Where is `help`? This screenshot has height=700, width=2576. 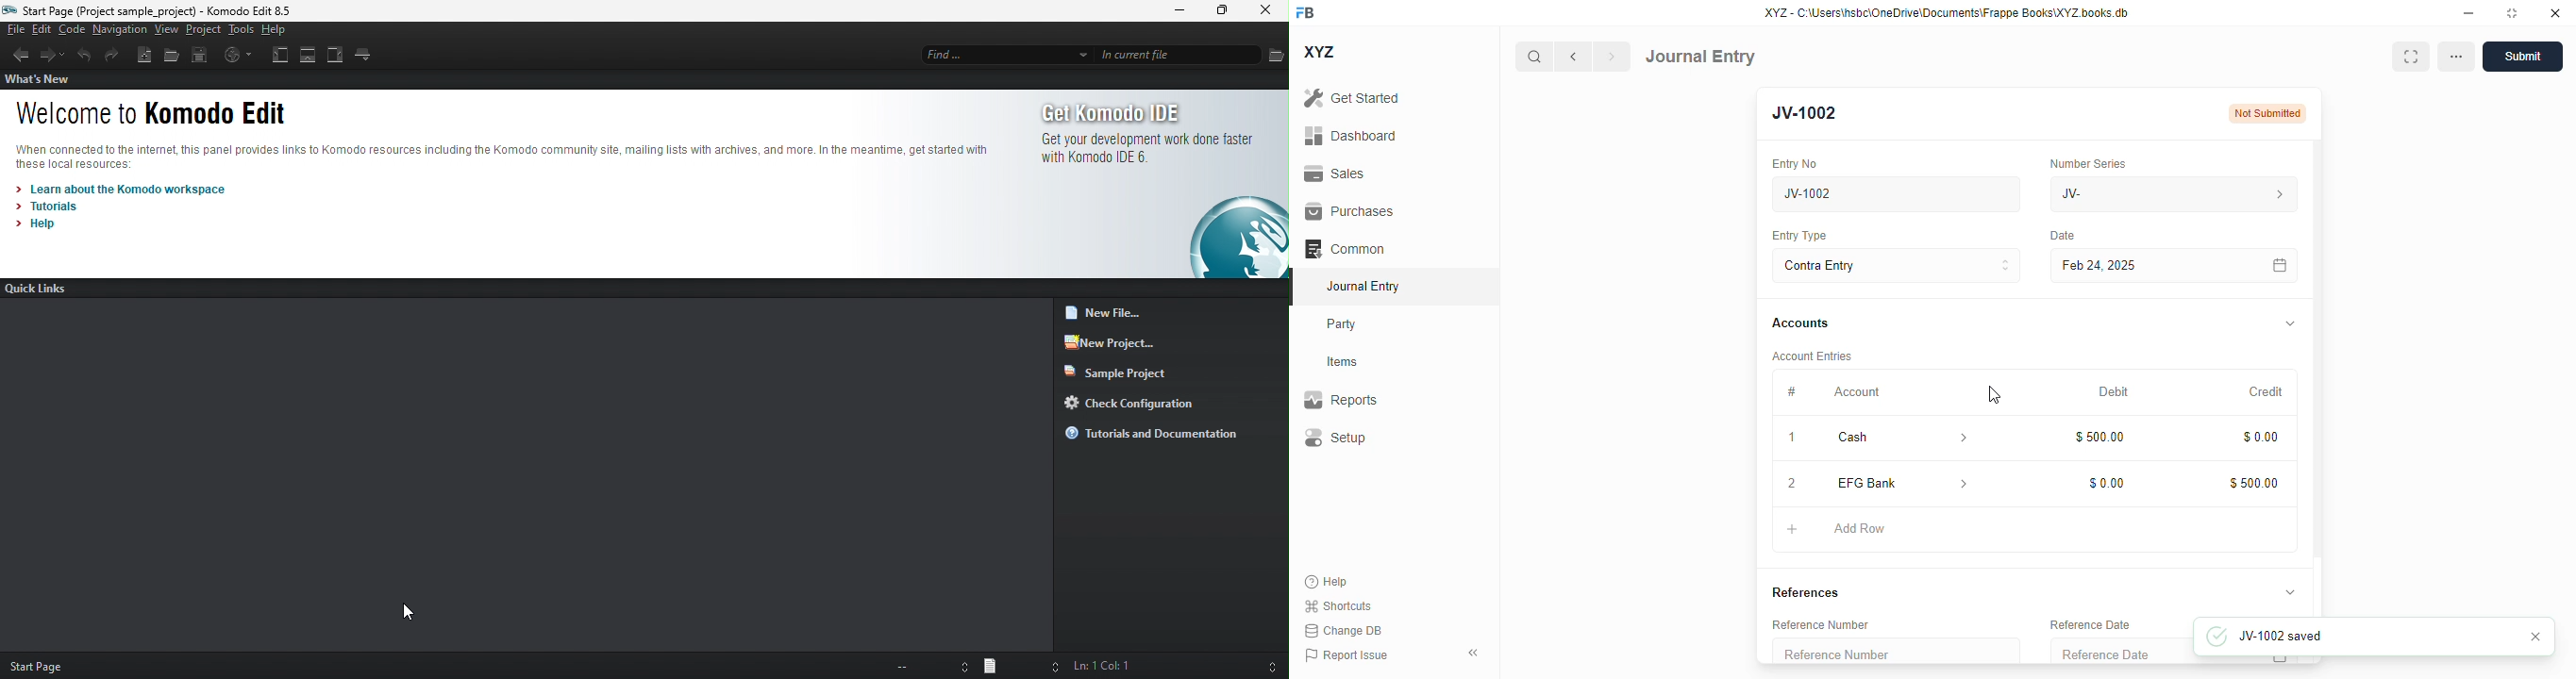 help is located at coordinates (1327, 582).